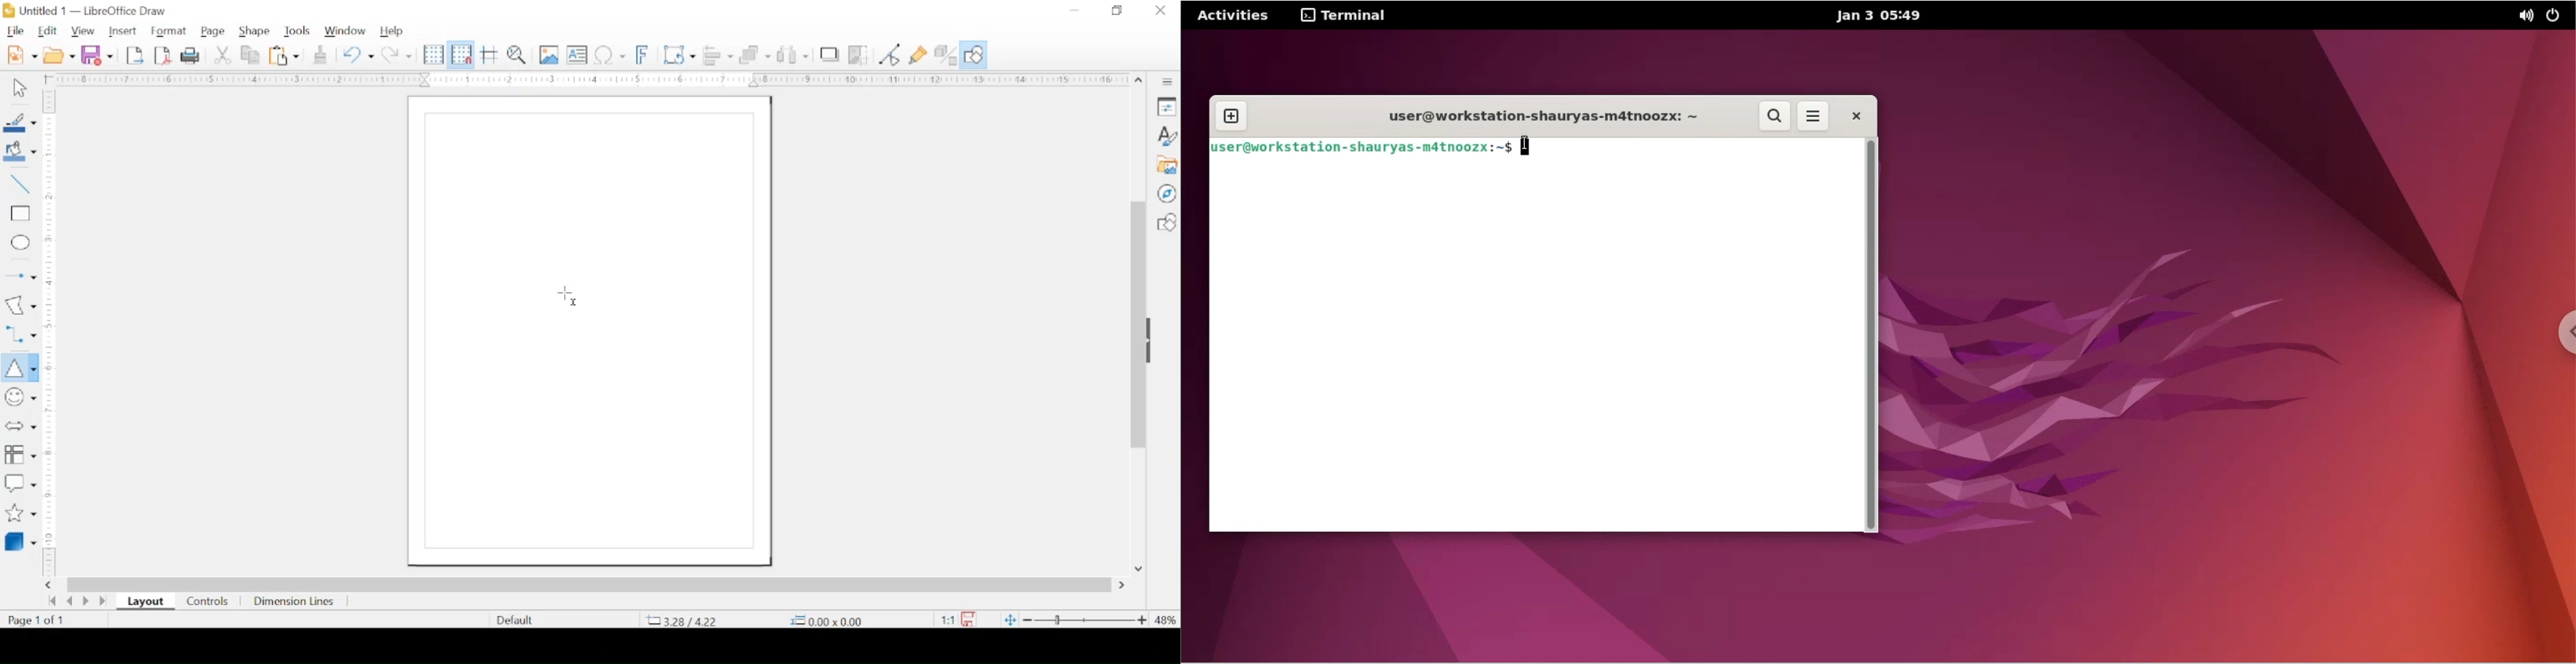 This screenshot has height=672, width=2576. Describe the element at coordinates (1161, 10) in the screenshot. I see `close` at that location.